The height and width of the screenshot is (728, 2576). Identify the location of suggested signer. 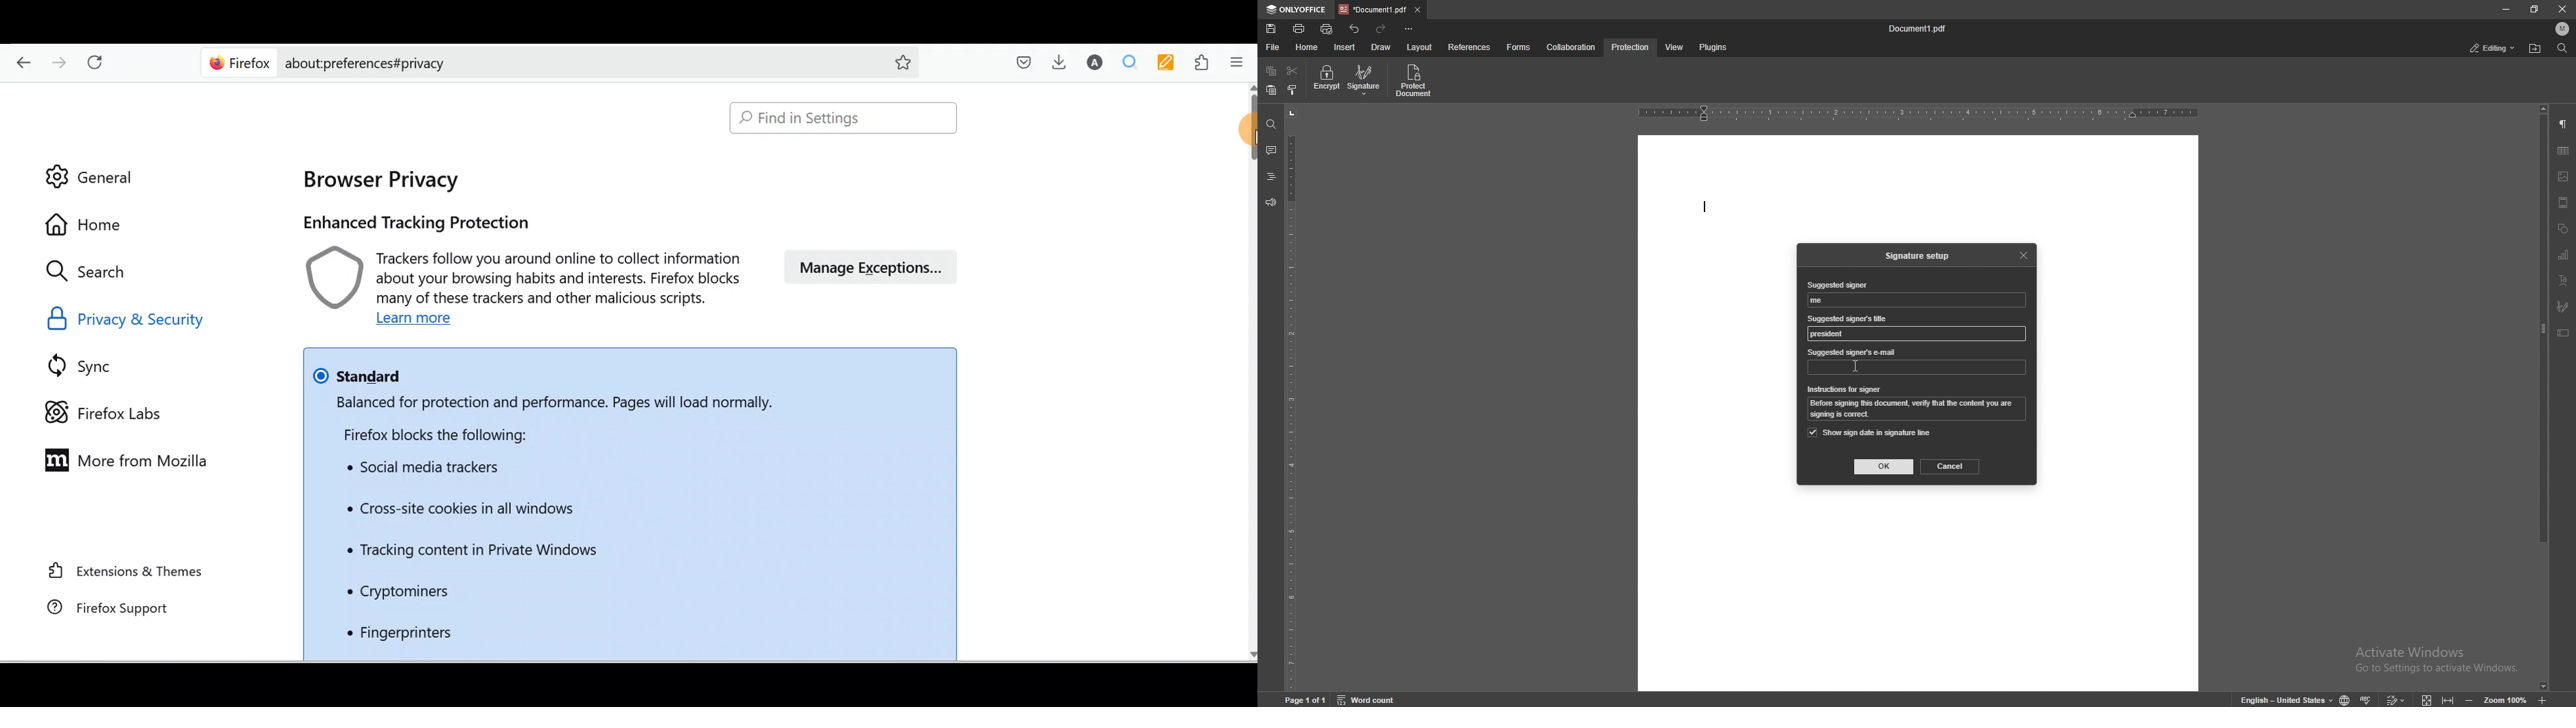
(1836, 286).